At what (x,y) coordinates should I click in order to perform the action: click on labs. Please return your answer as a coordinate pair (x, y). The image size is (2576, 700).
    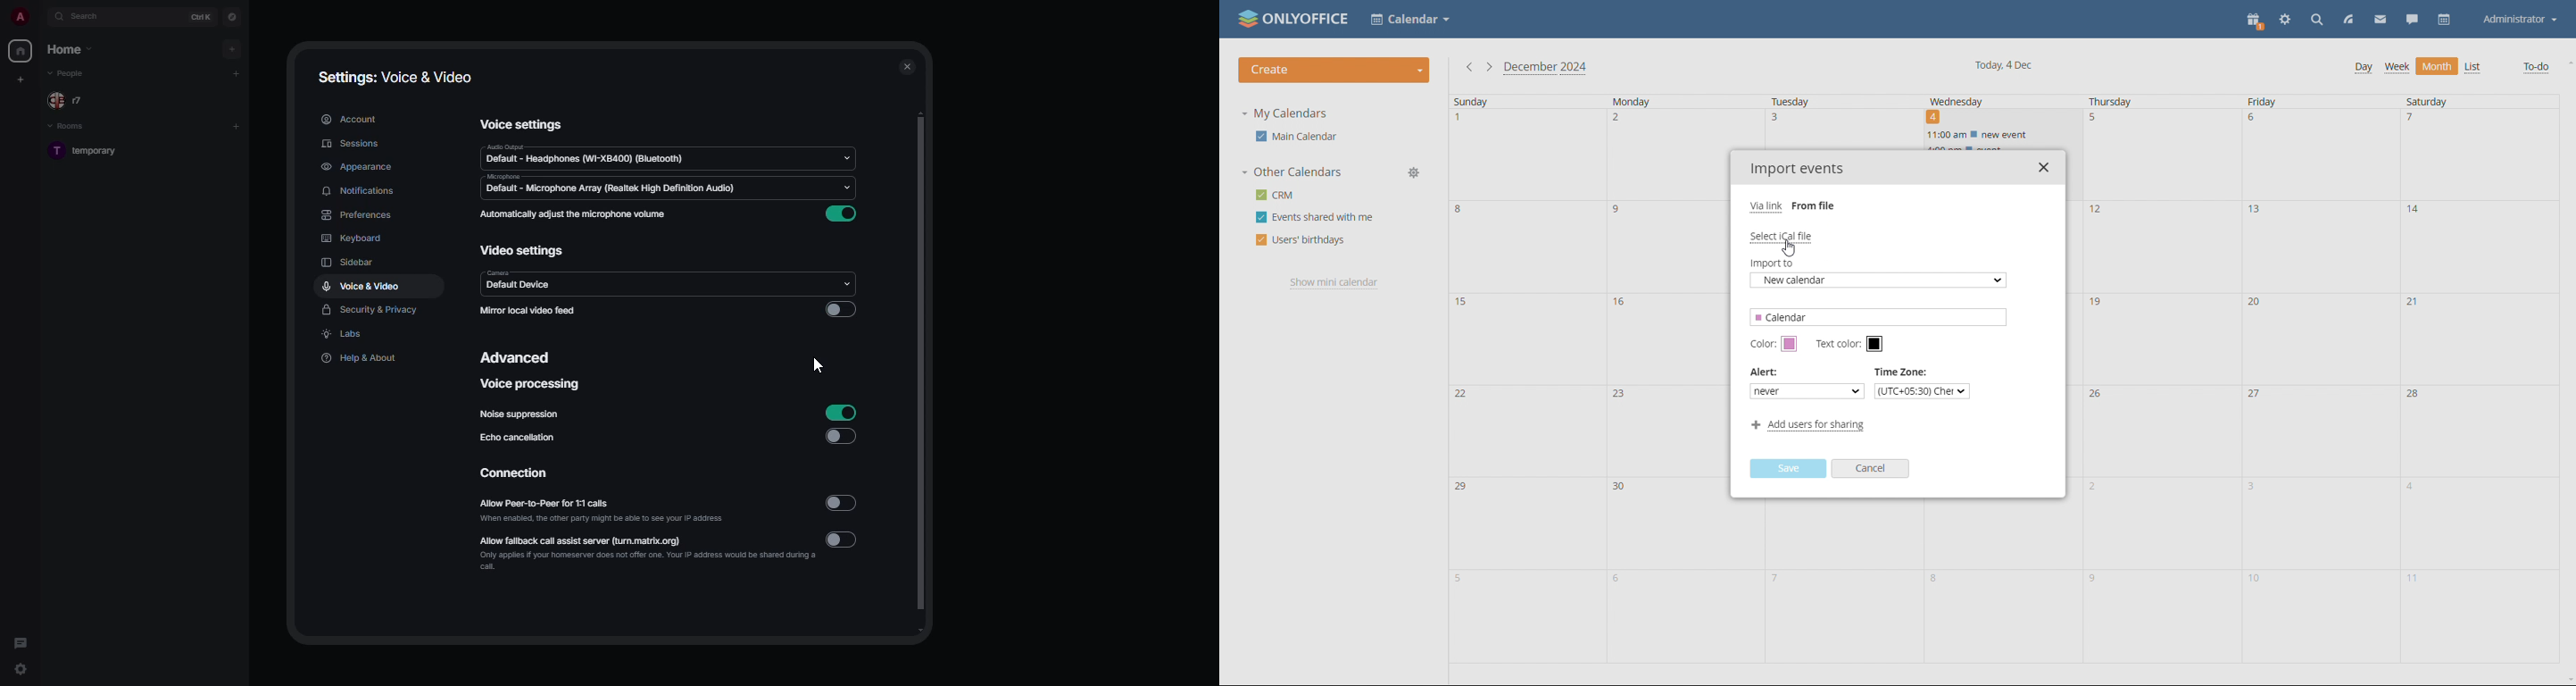
    Looking at the image, I should click on (345, 335).